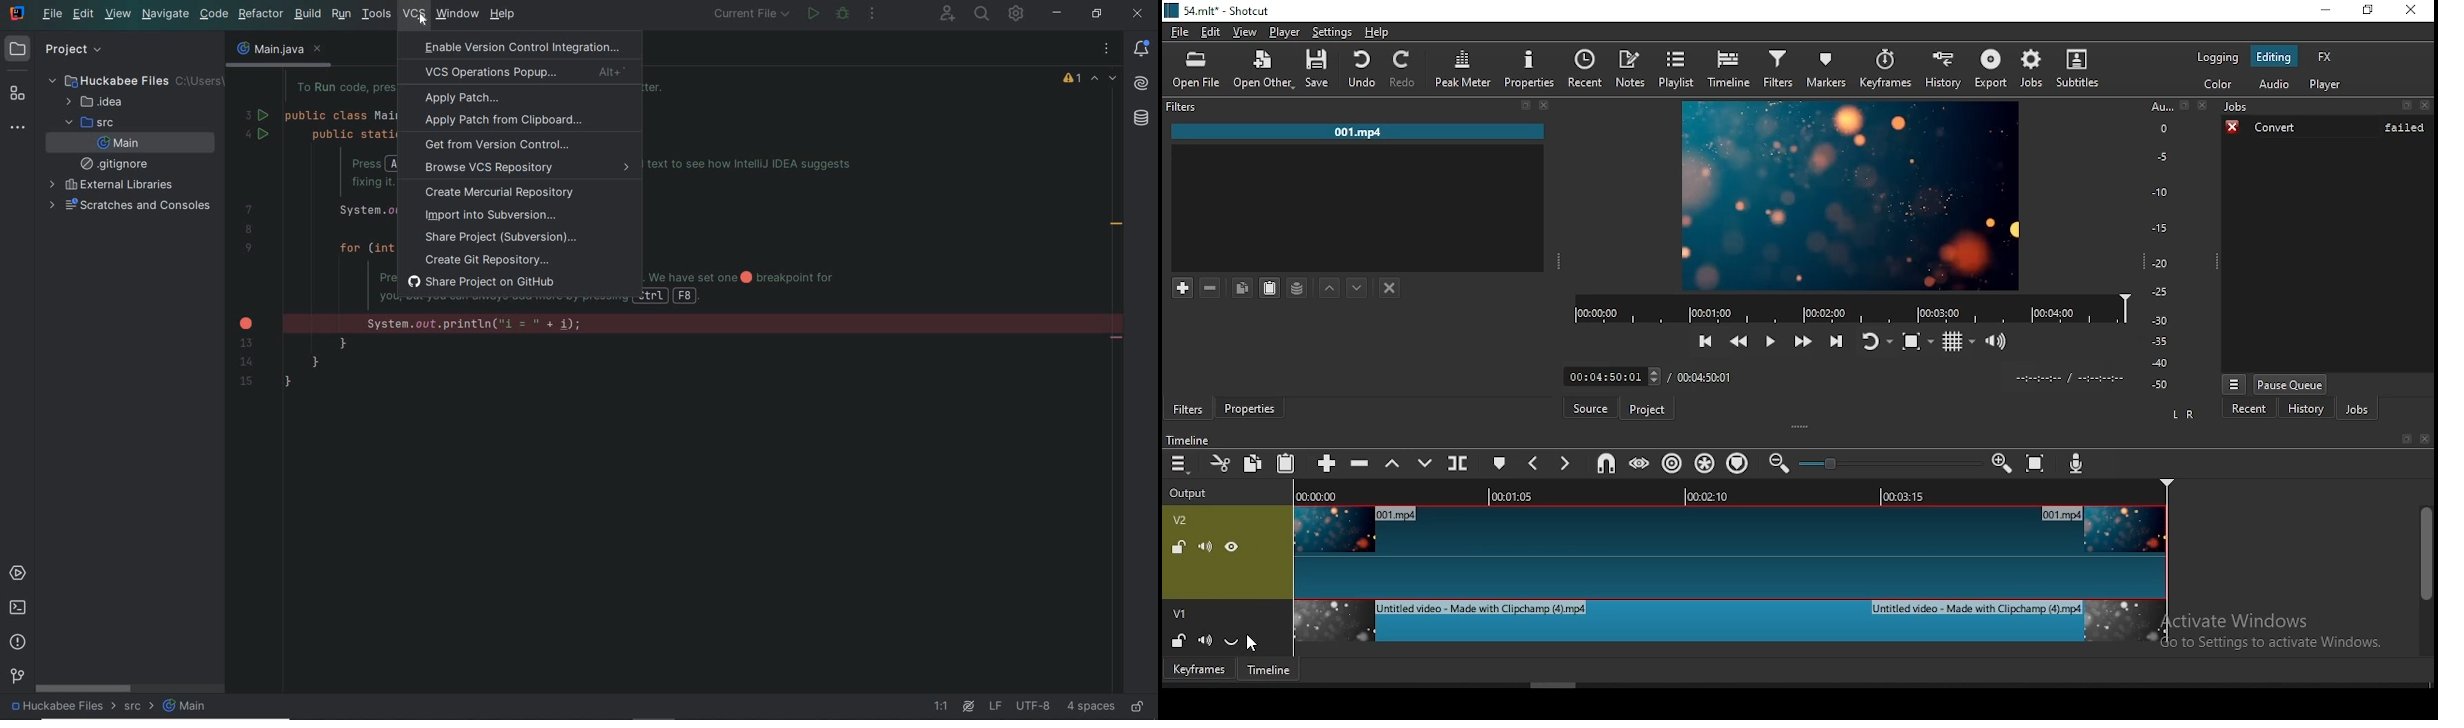  Describe the element at coordinates (1217, 461) in the screenshot. I see `cut` at that location.